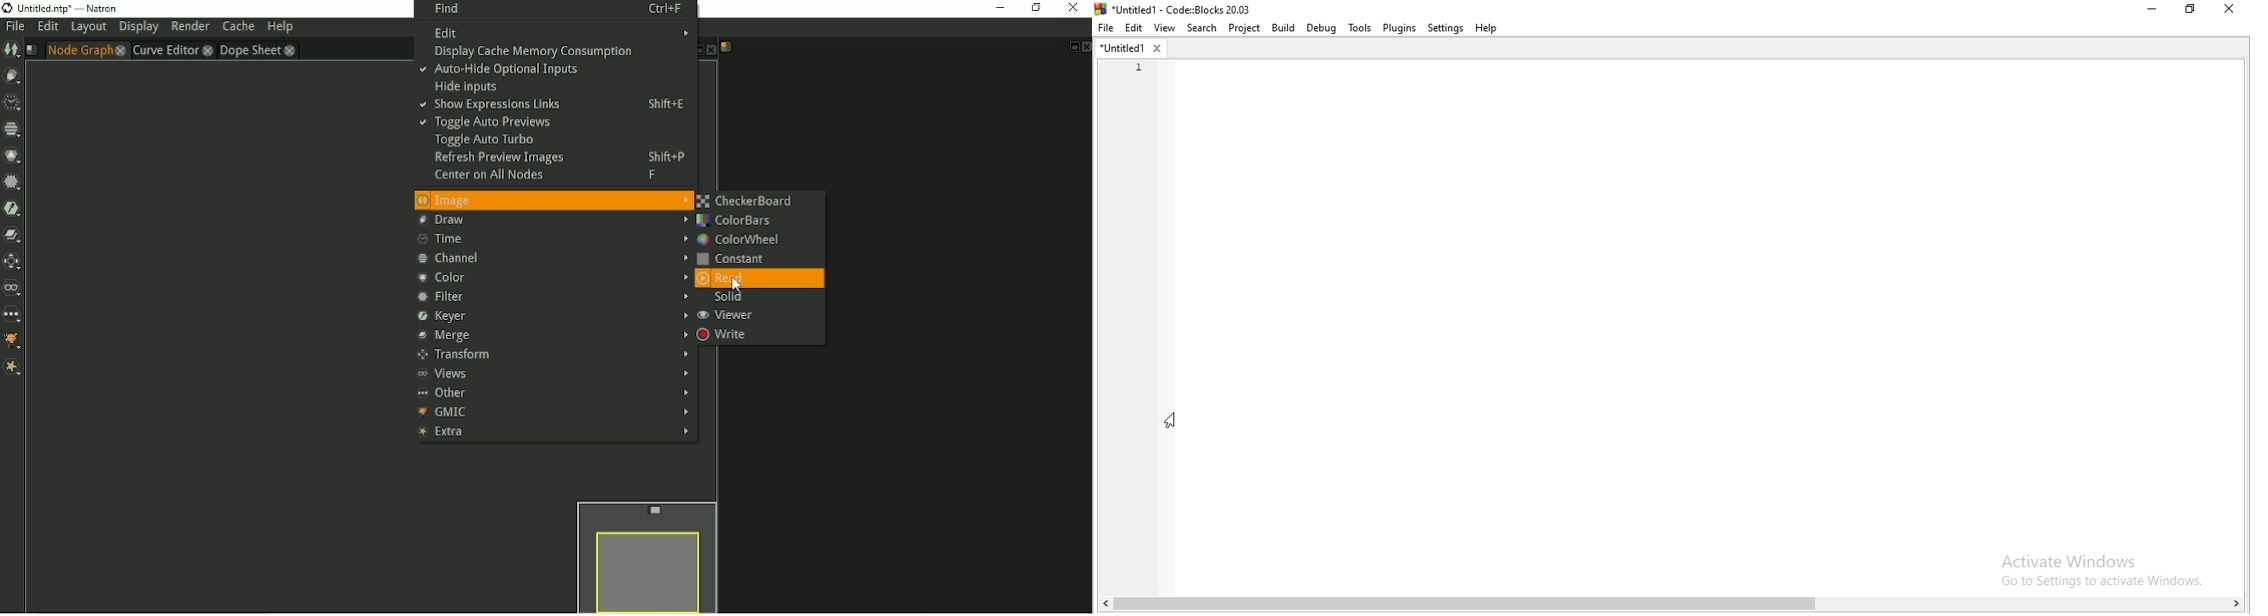 The height and width of the screenshot is (616, 2268). I want to click on Keyer, so click(551, 316).